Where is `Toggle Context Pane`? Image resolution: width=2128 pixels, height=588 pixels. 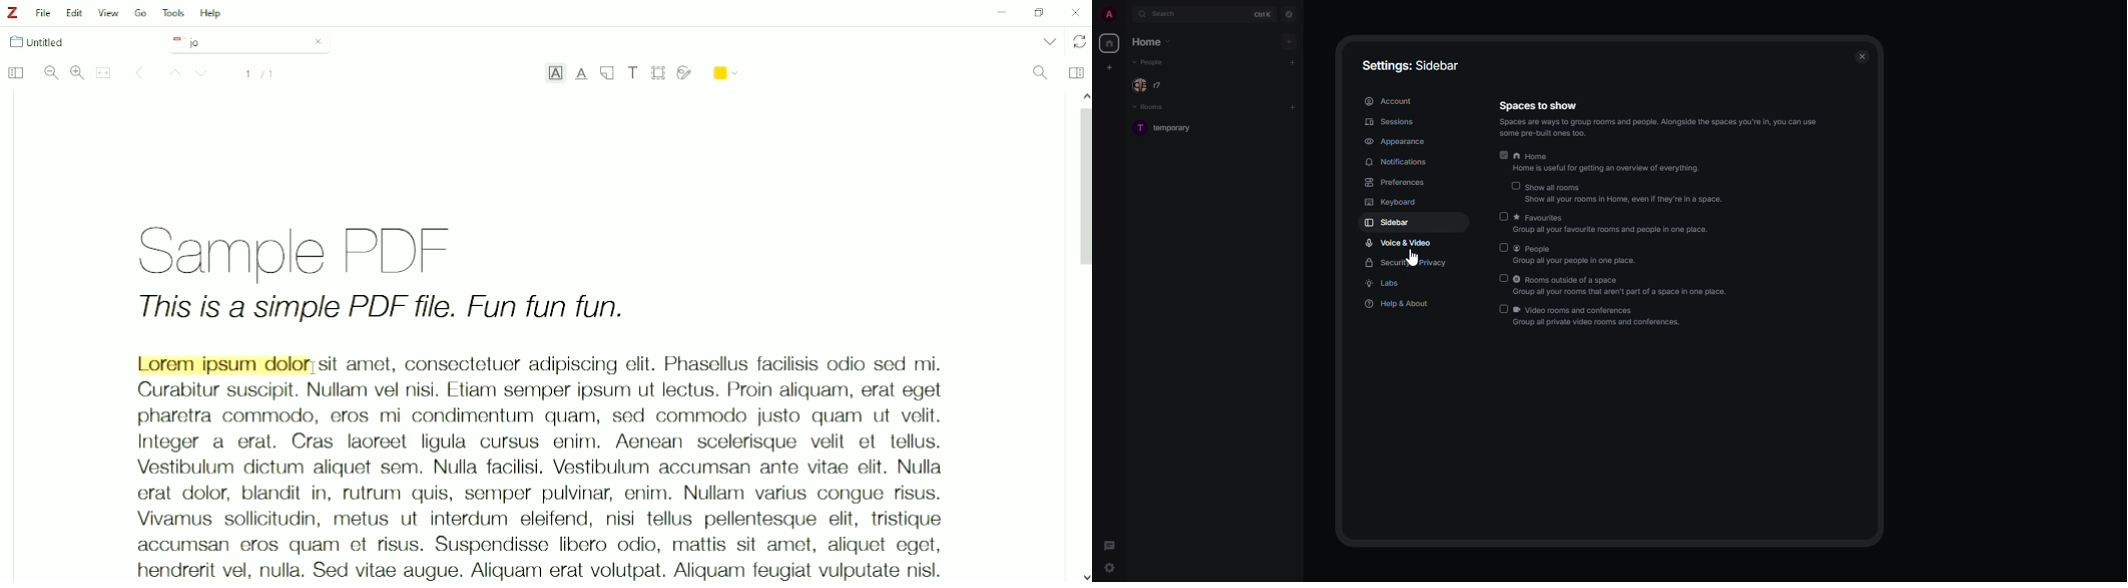
Toggle Context Pane is located at coordinates (1076, 72).